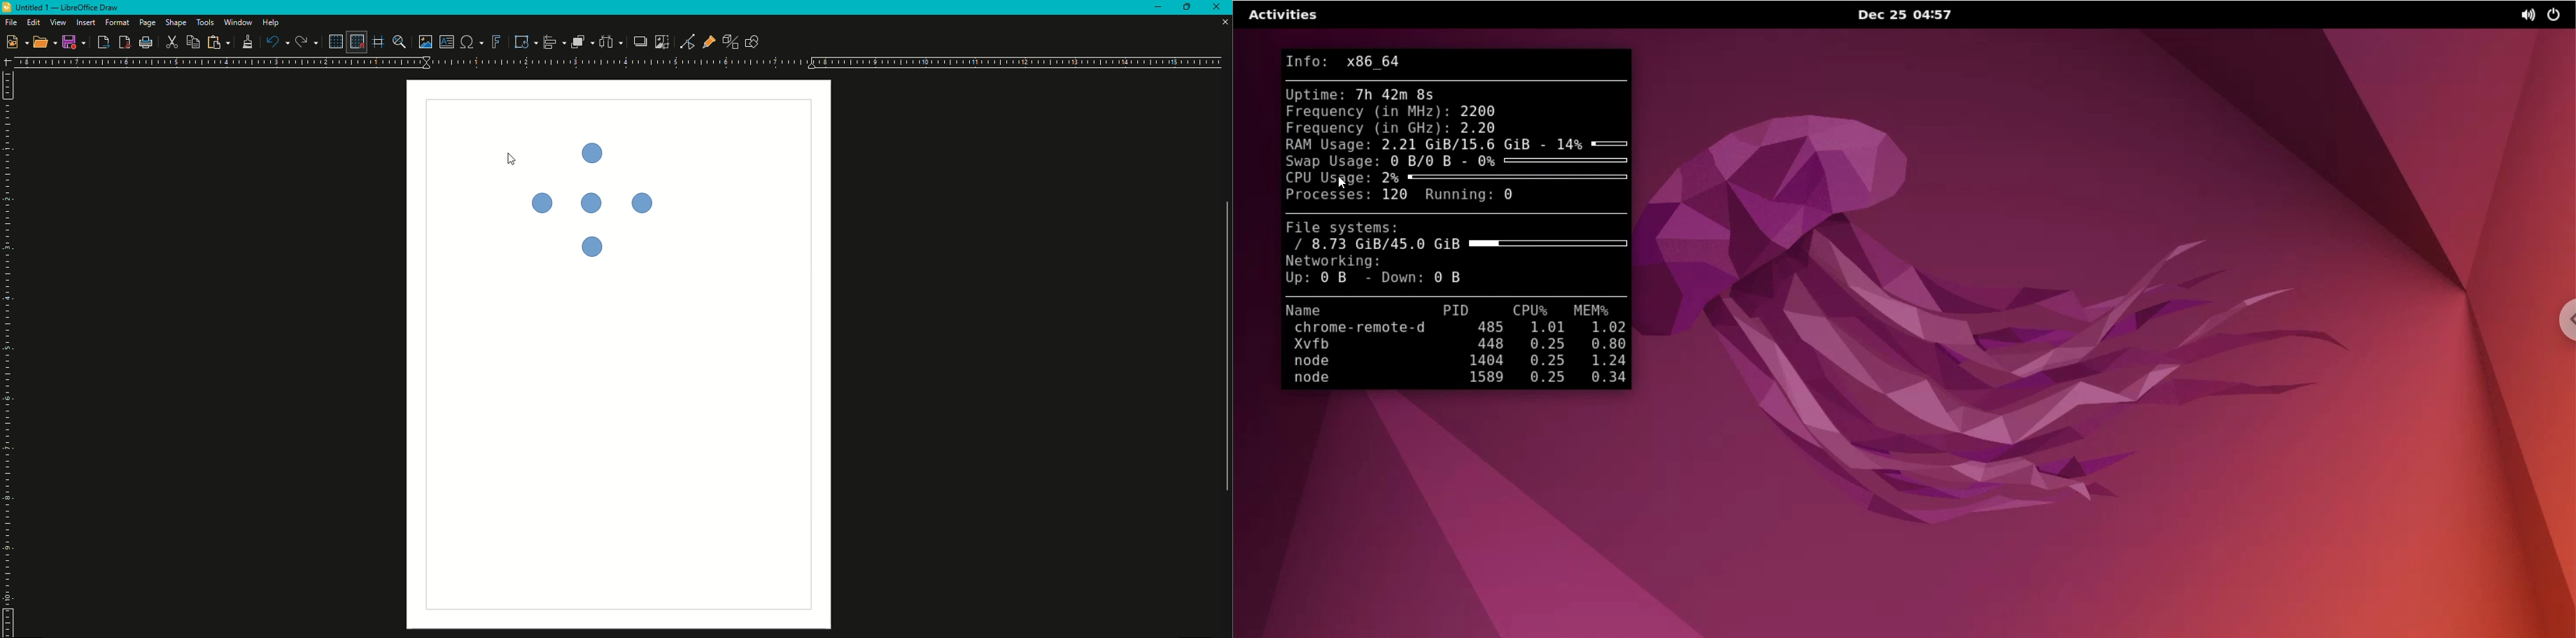  I want to click on Crop Image, so click(662, 42).